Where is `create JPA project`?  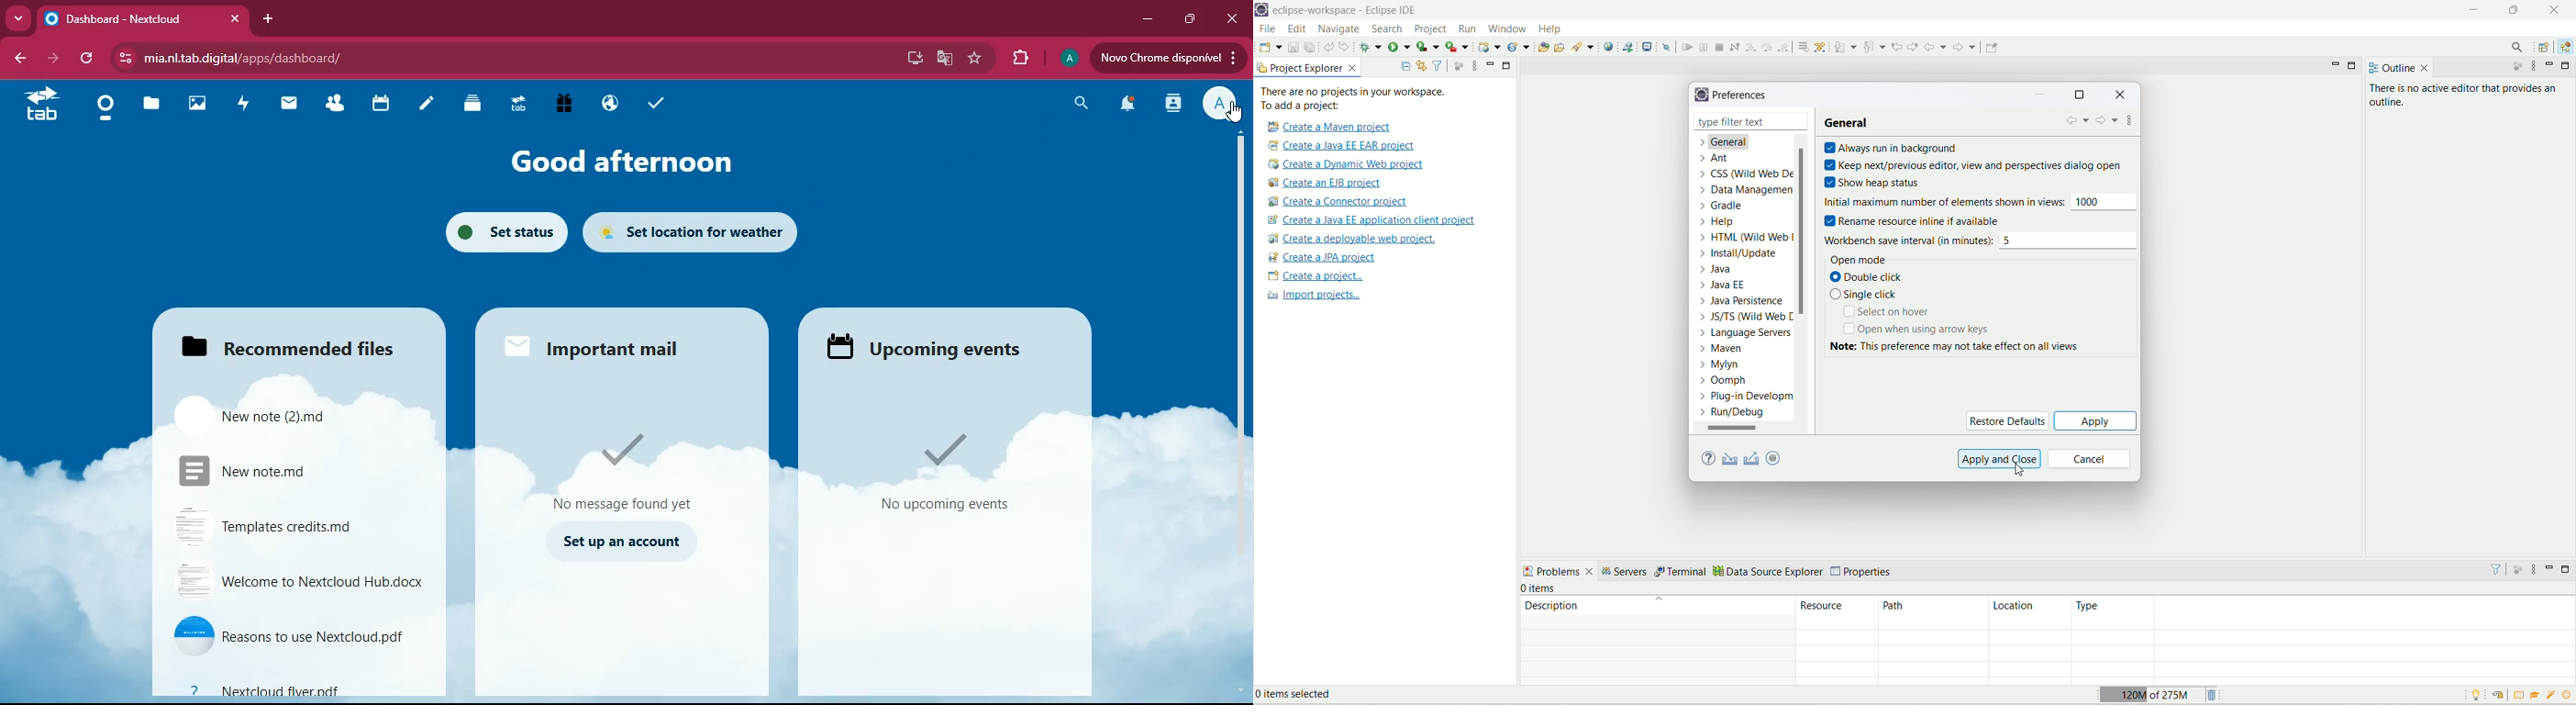
create JPA project is located at coordinates (1323, 257).